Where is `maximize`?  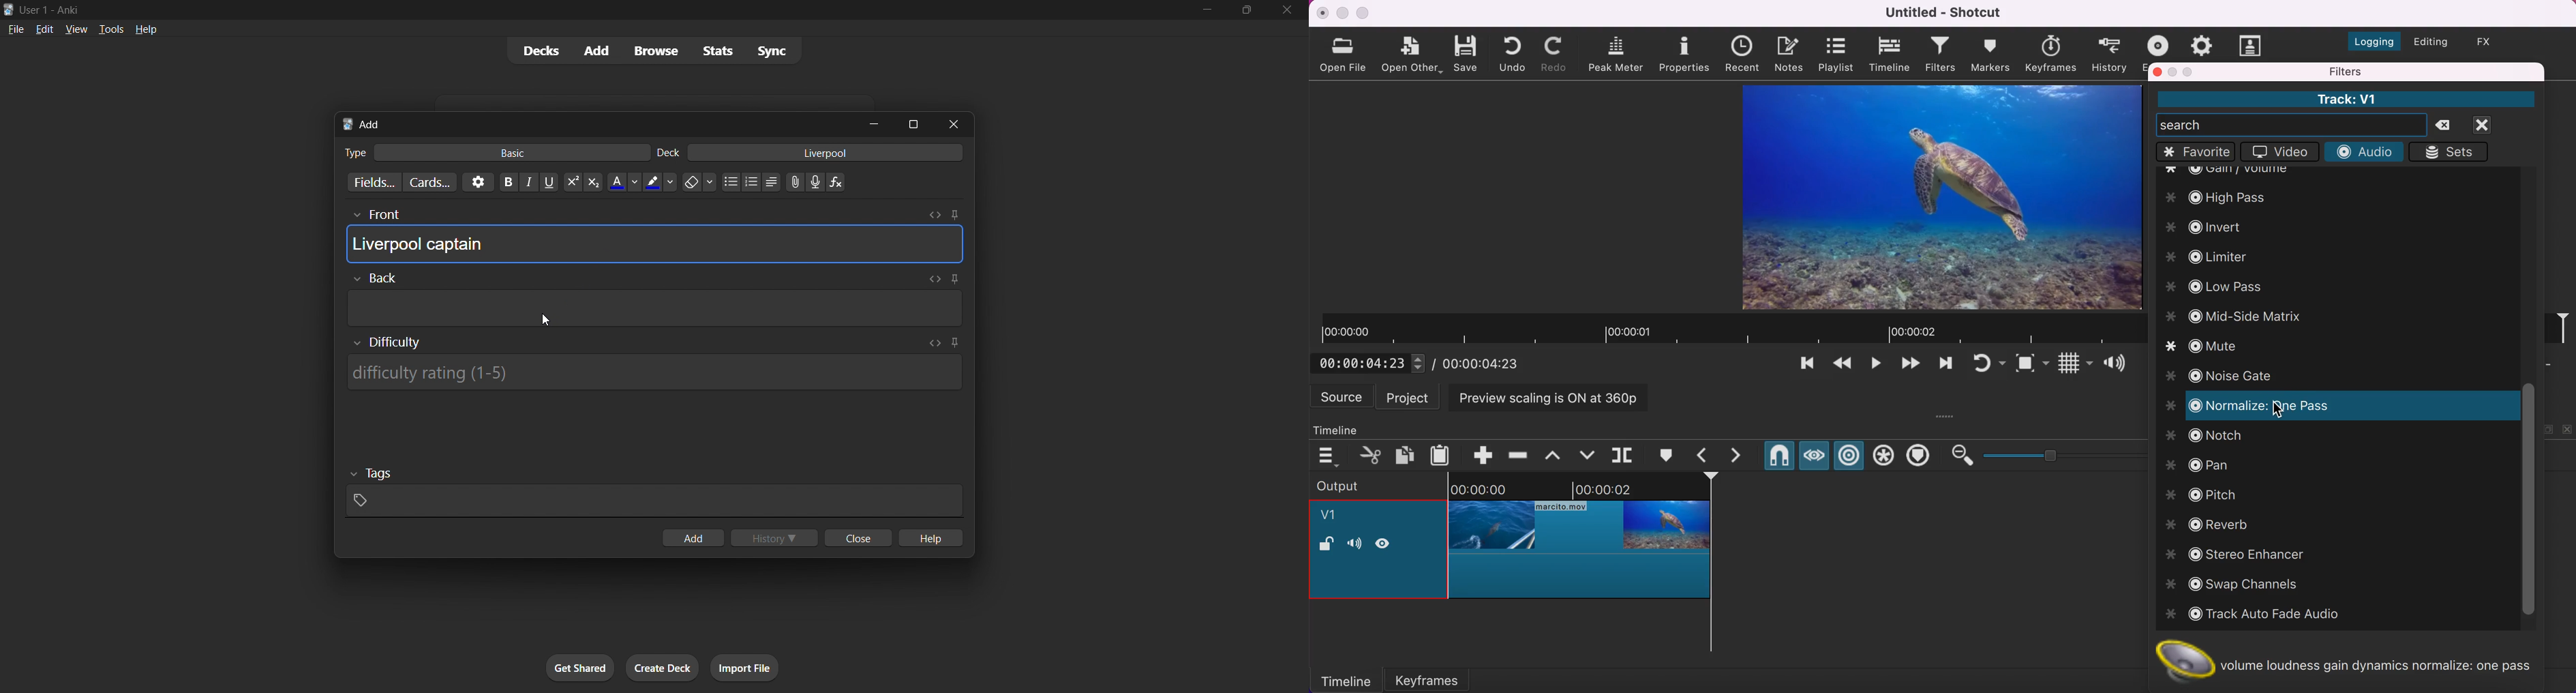 maximize is located at coordinates (913, 124).